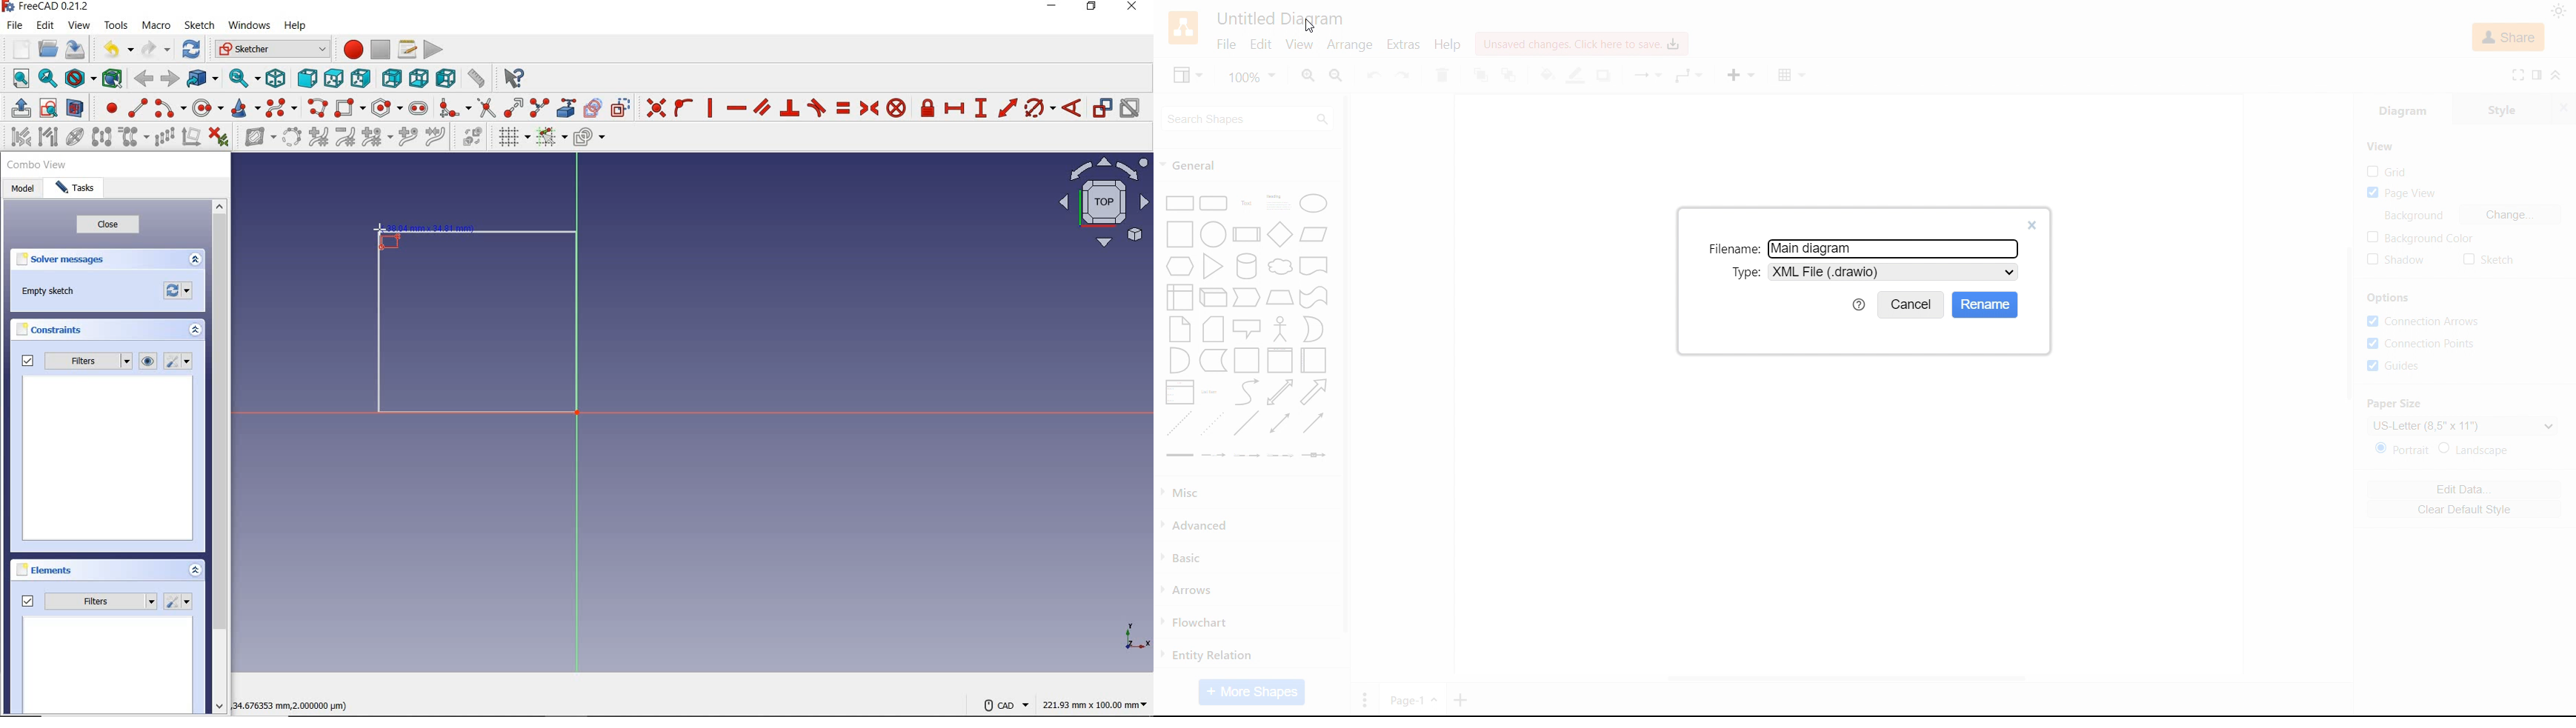  I want to click on Logo , so click(1184, 27).